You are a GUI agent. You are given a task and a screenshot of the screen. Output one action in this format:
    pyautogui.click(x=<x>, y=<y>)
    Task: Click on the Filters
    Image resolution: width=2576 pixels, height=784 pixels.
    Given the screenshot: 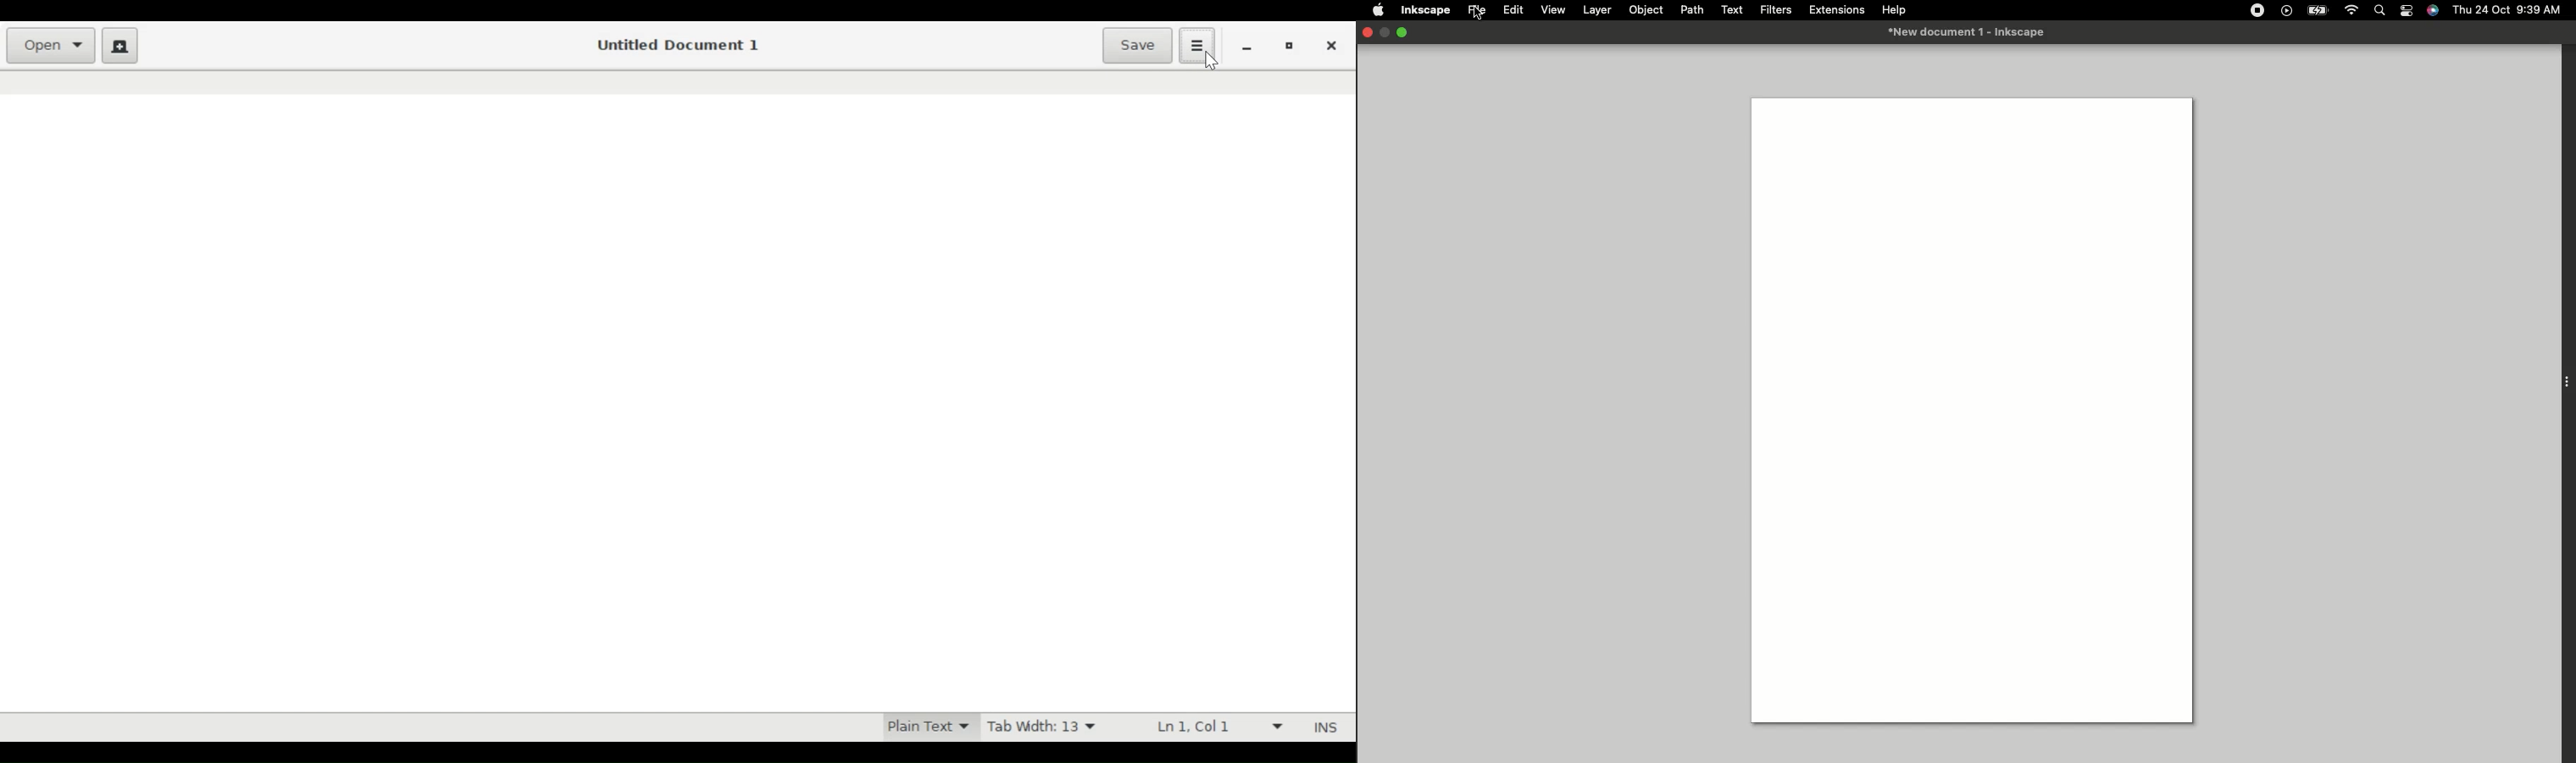 What is the action you would take?
    pyautogui.click(x=1776, y=10)
    